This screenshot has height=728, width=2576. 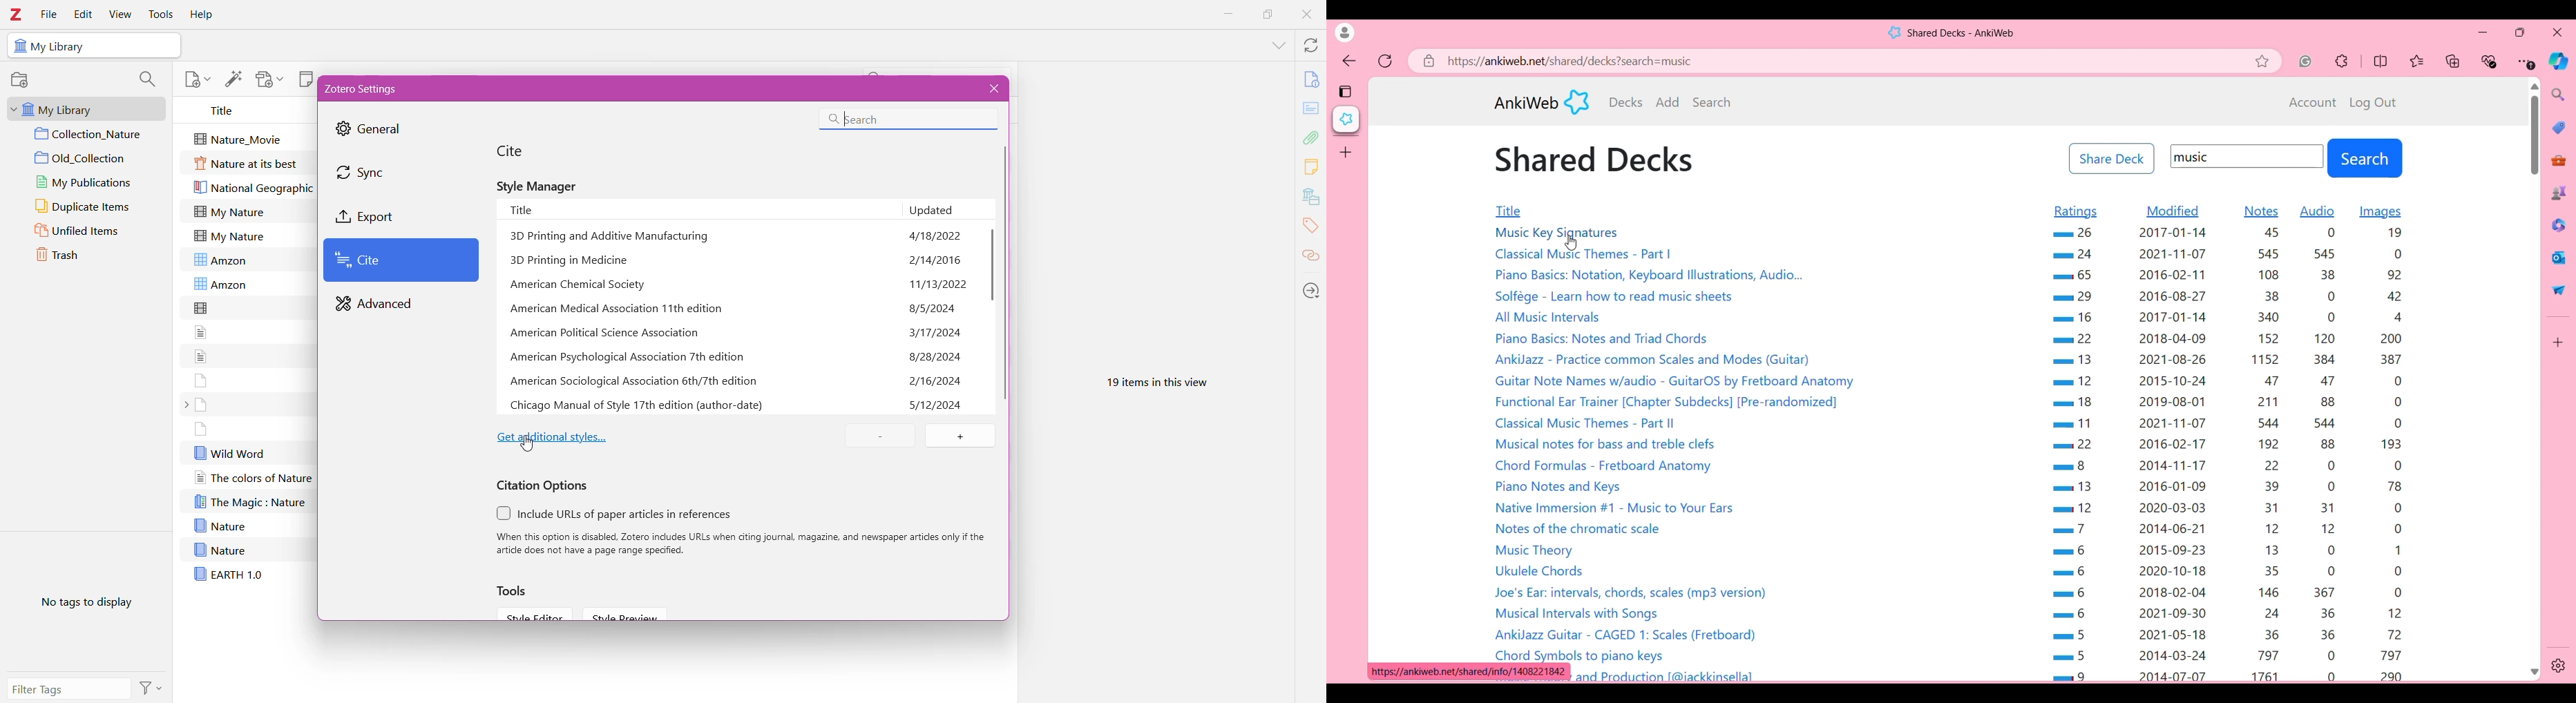 What do you see at coordinates (530, 445) in the screenshot?
I see `cursor` at bounding box center [530, 445].